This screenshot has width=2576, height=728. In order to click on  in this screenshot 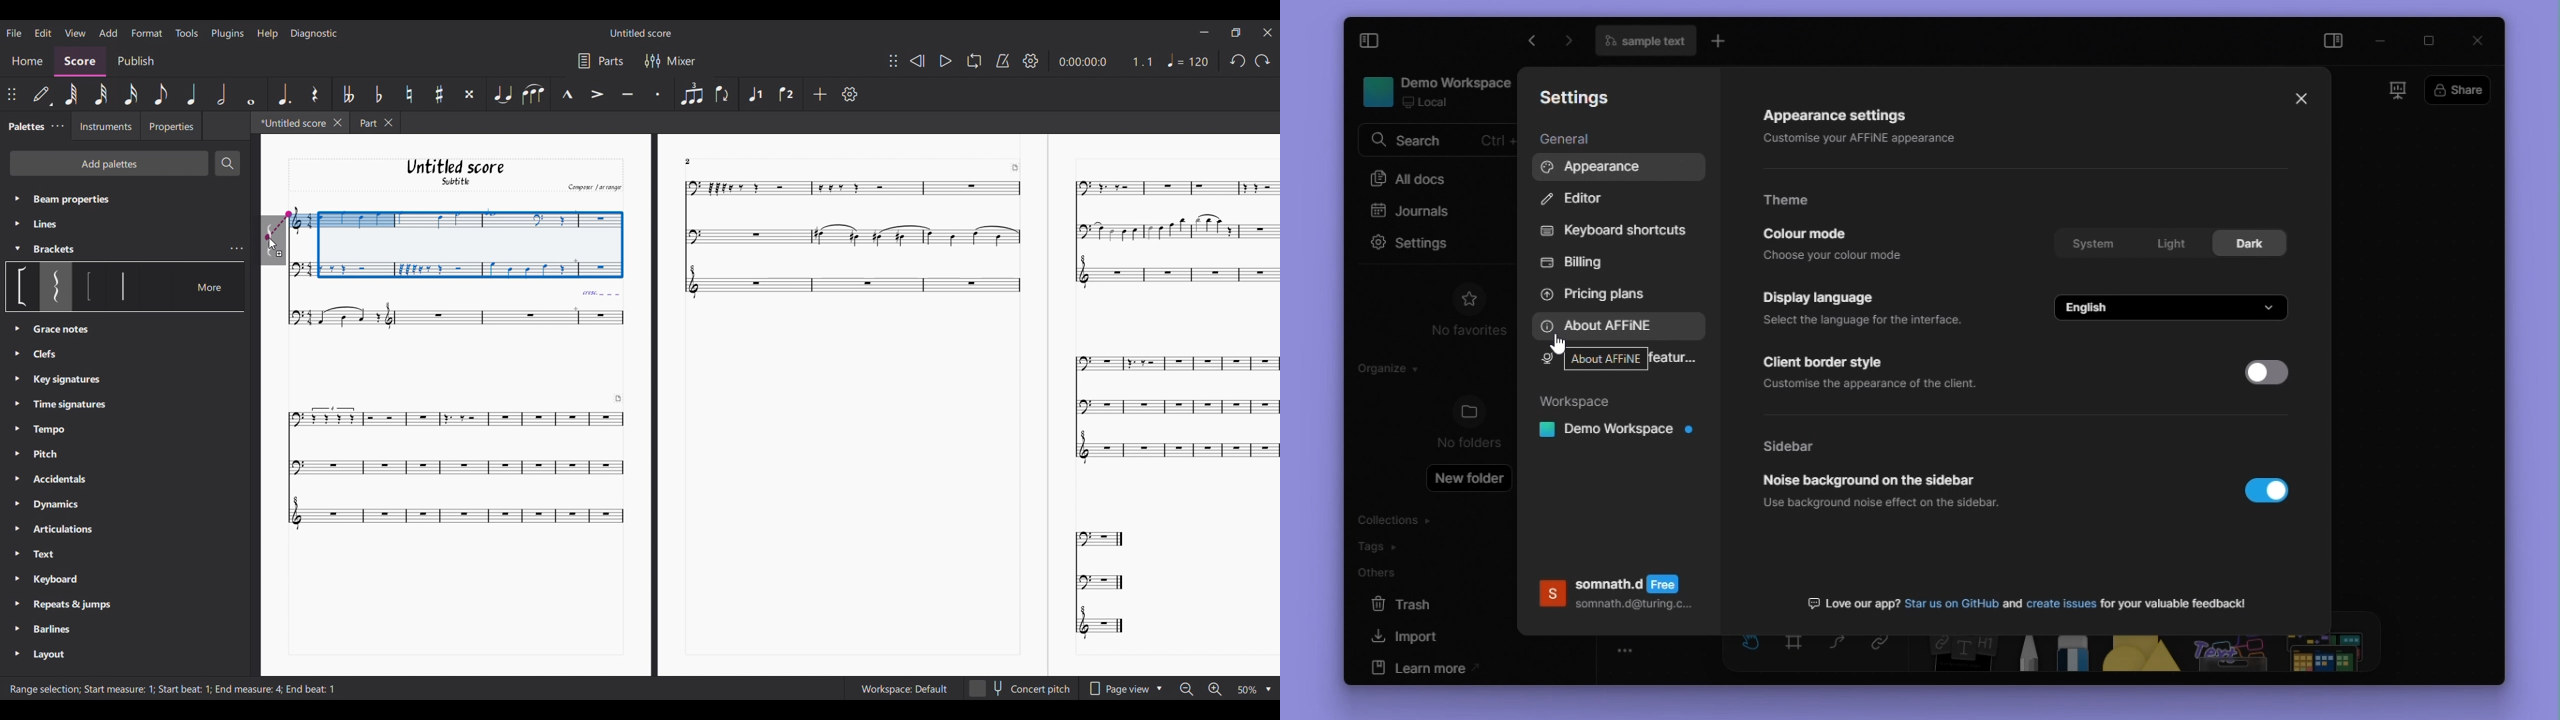, I will do `click(14, 655)`.